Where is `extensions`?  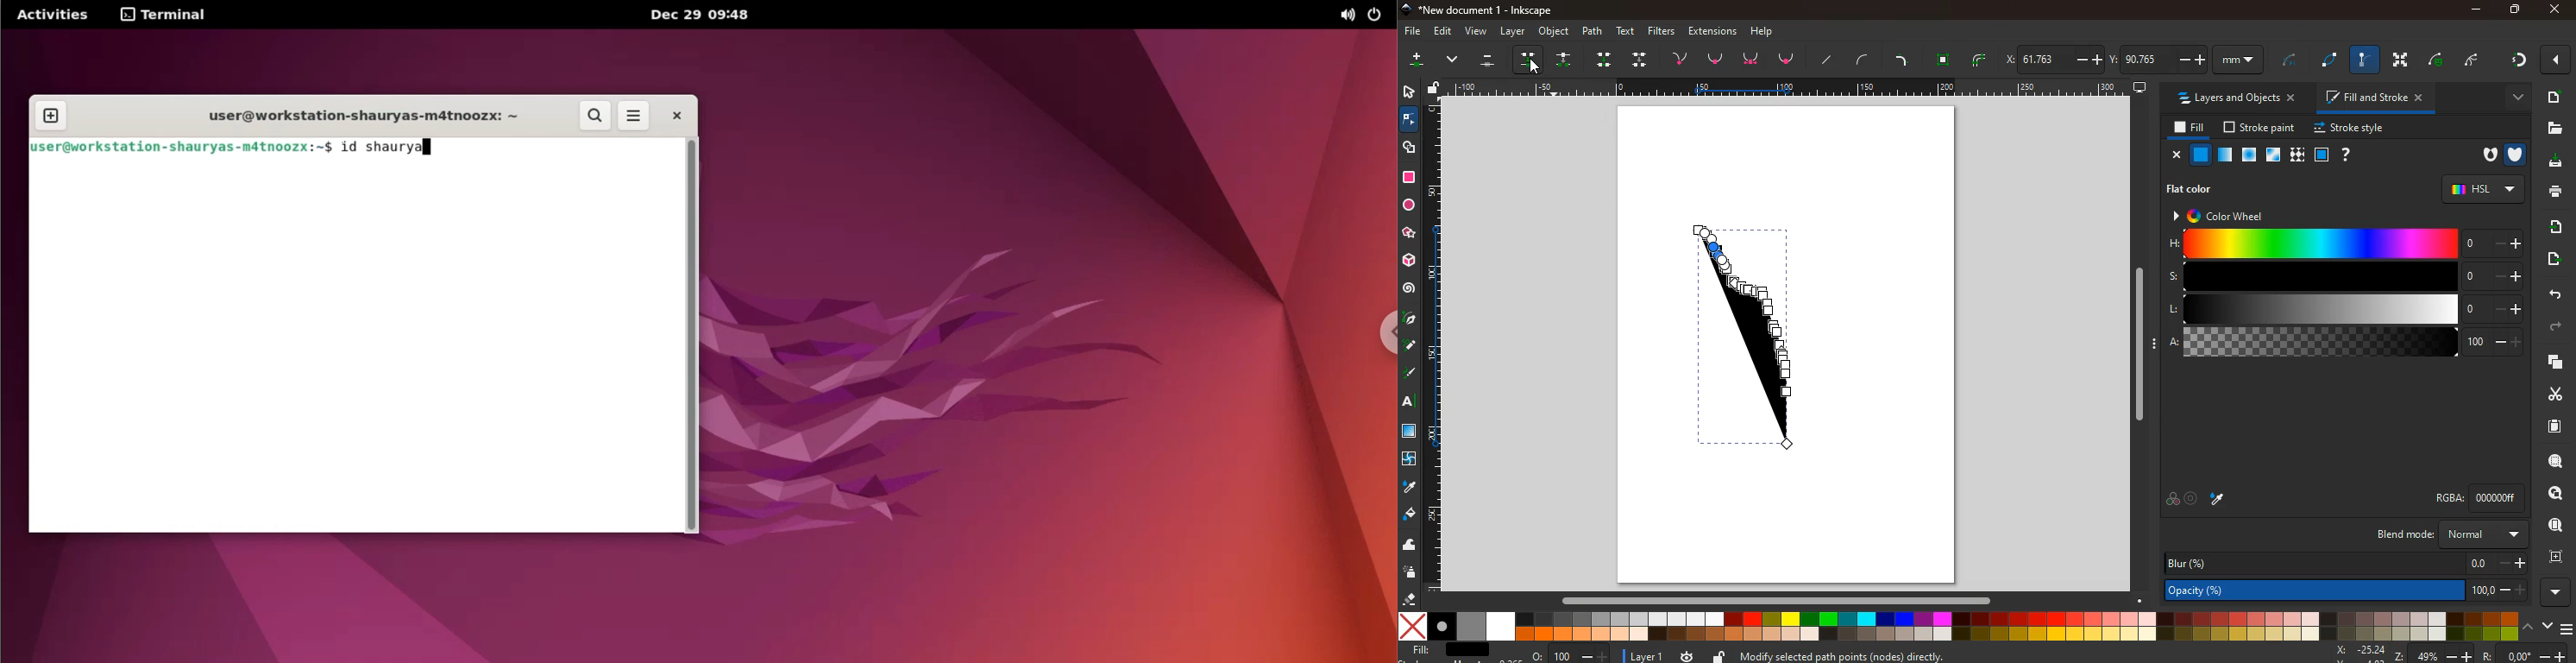 extensions is located at coordinates (1712, 30).